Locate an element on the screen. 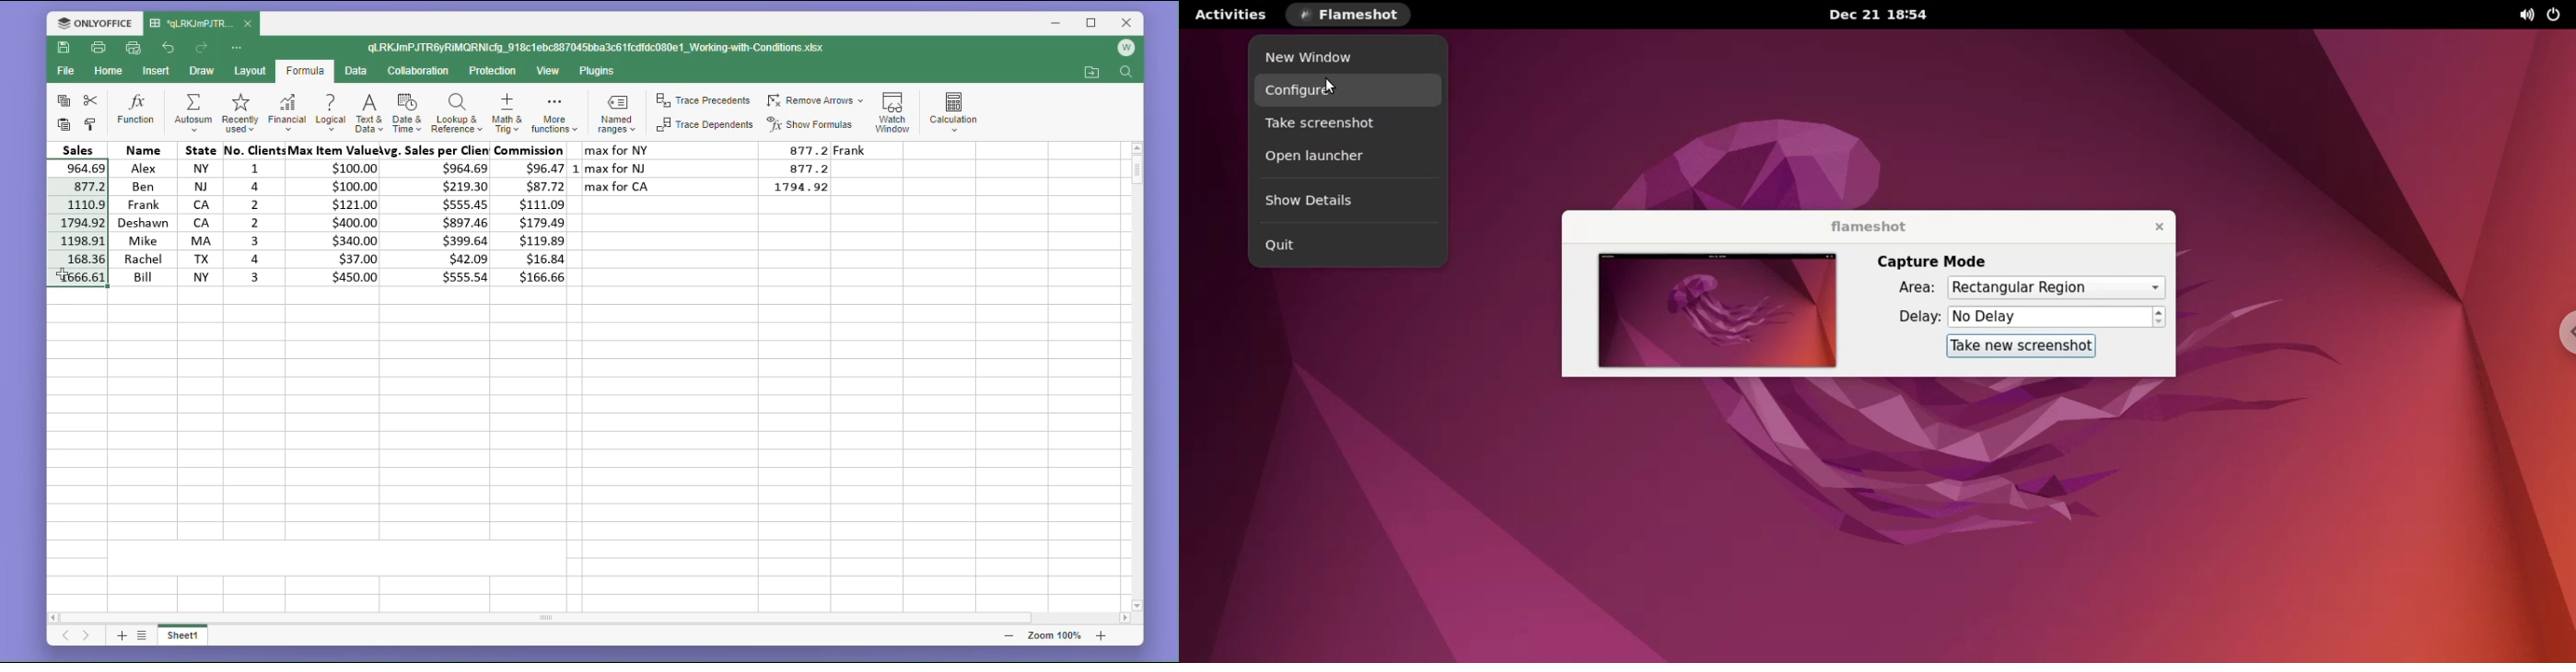  file is located at coordinates (65, 74).